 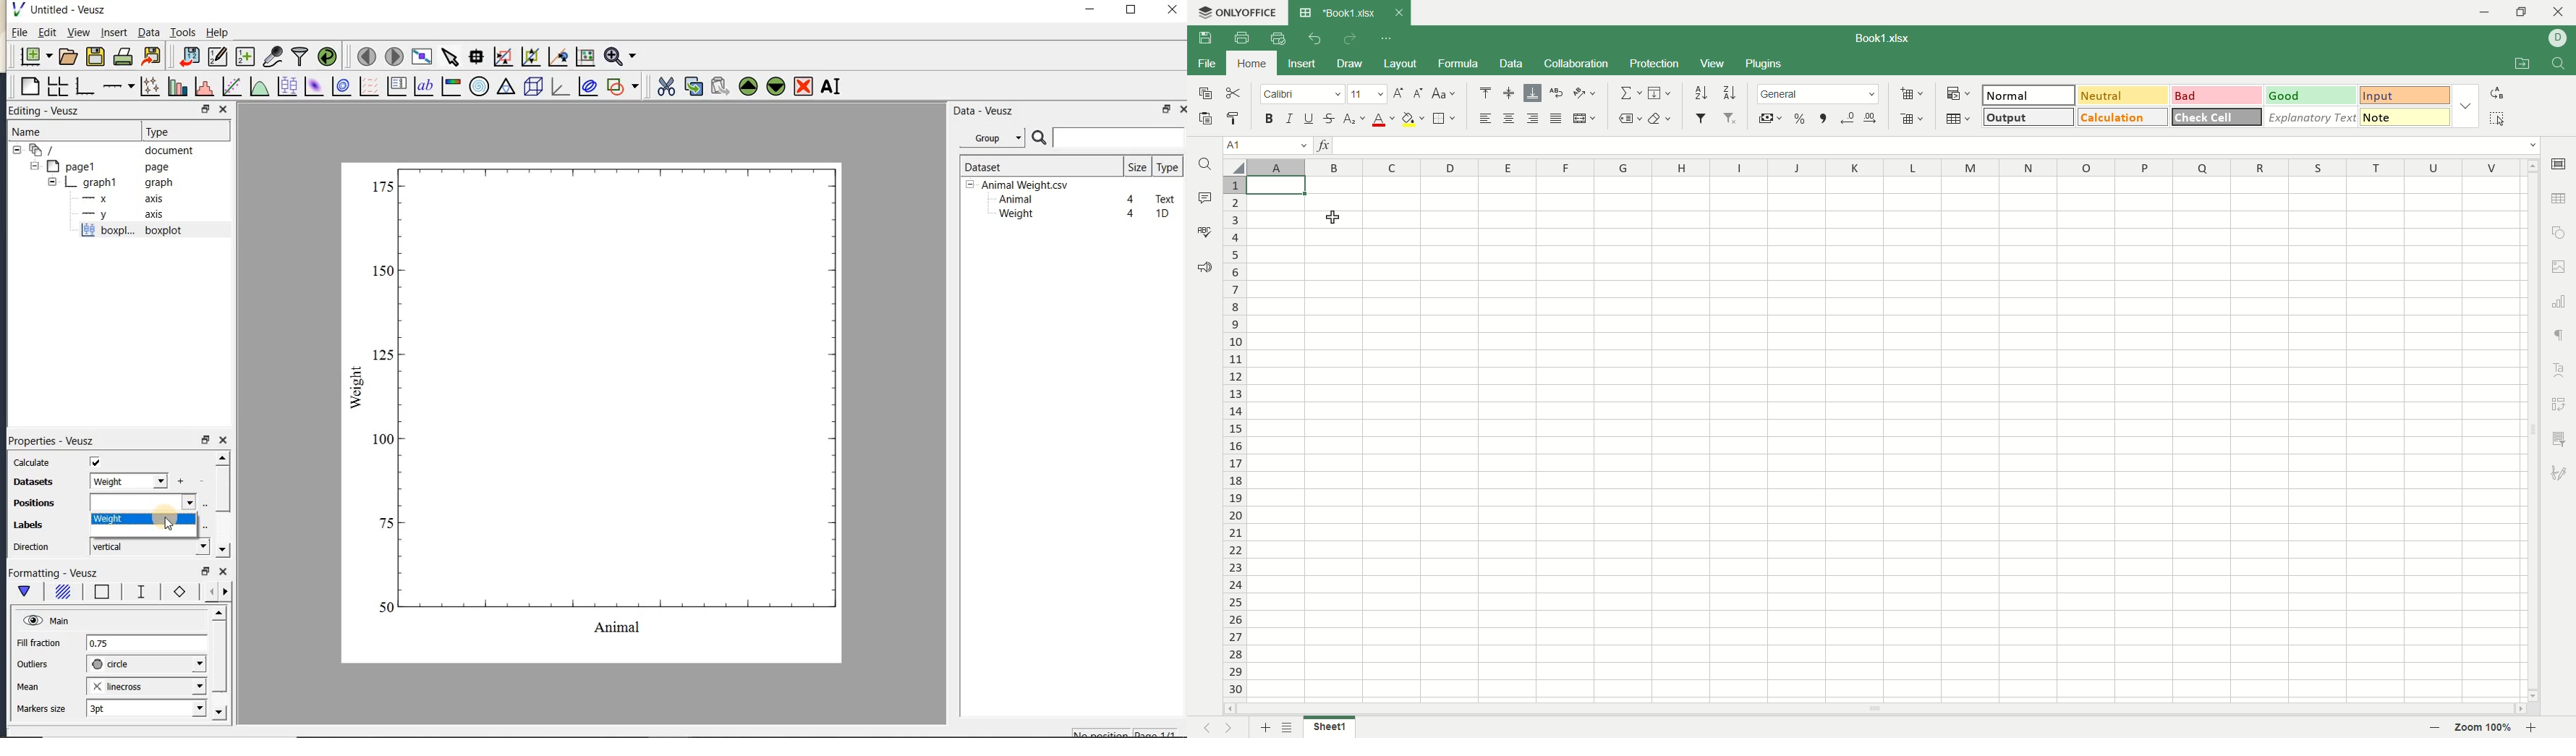 I want to click on insert cell, so click(x=1913, y=95).